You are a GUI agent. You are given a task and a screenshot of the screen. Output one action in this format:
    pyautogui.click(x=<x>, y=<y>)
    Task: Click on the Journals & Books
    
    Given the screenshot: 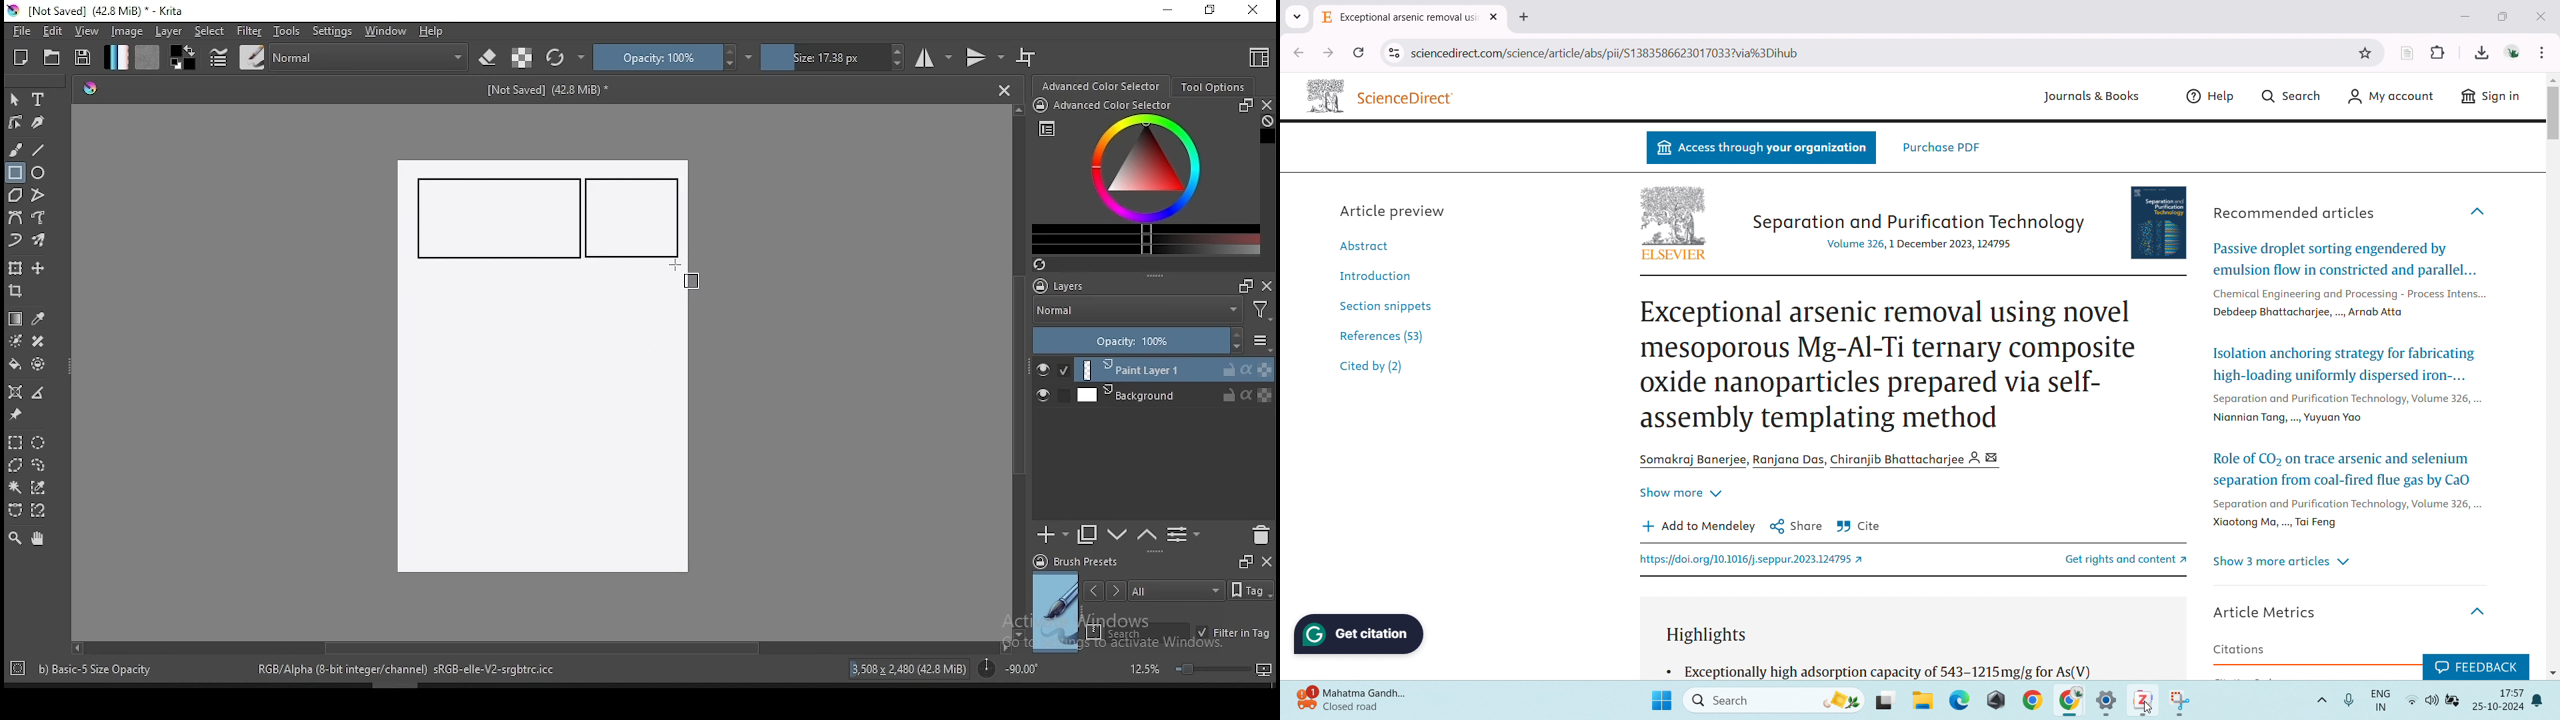 What is the action you would take?
    pyautogui.click(x=2088, y=97)
    